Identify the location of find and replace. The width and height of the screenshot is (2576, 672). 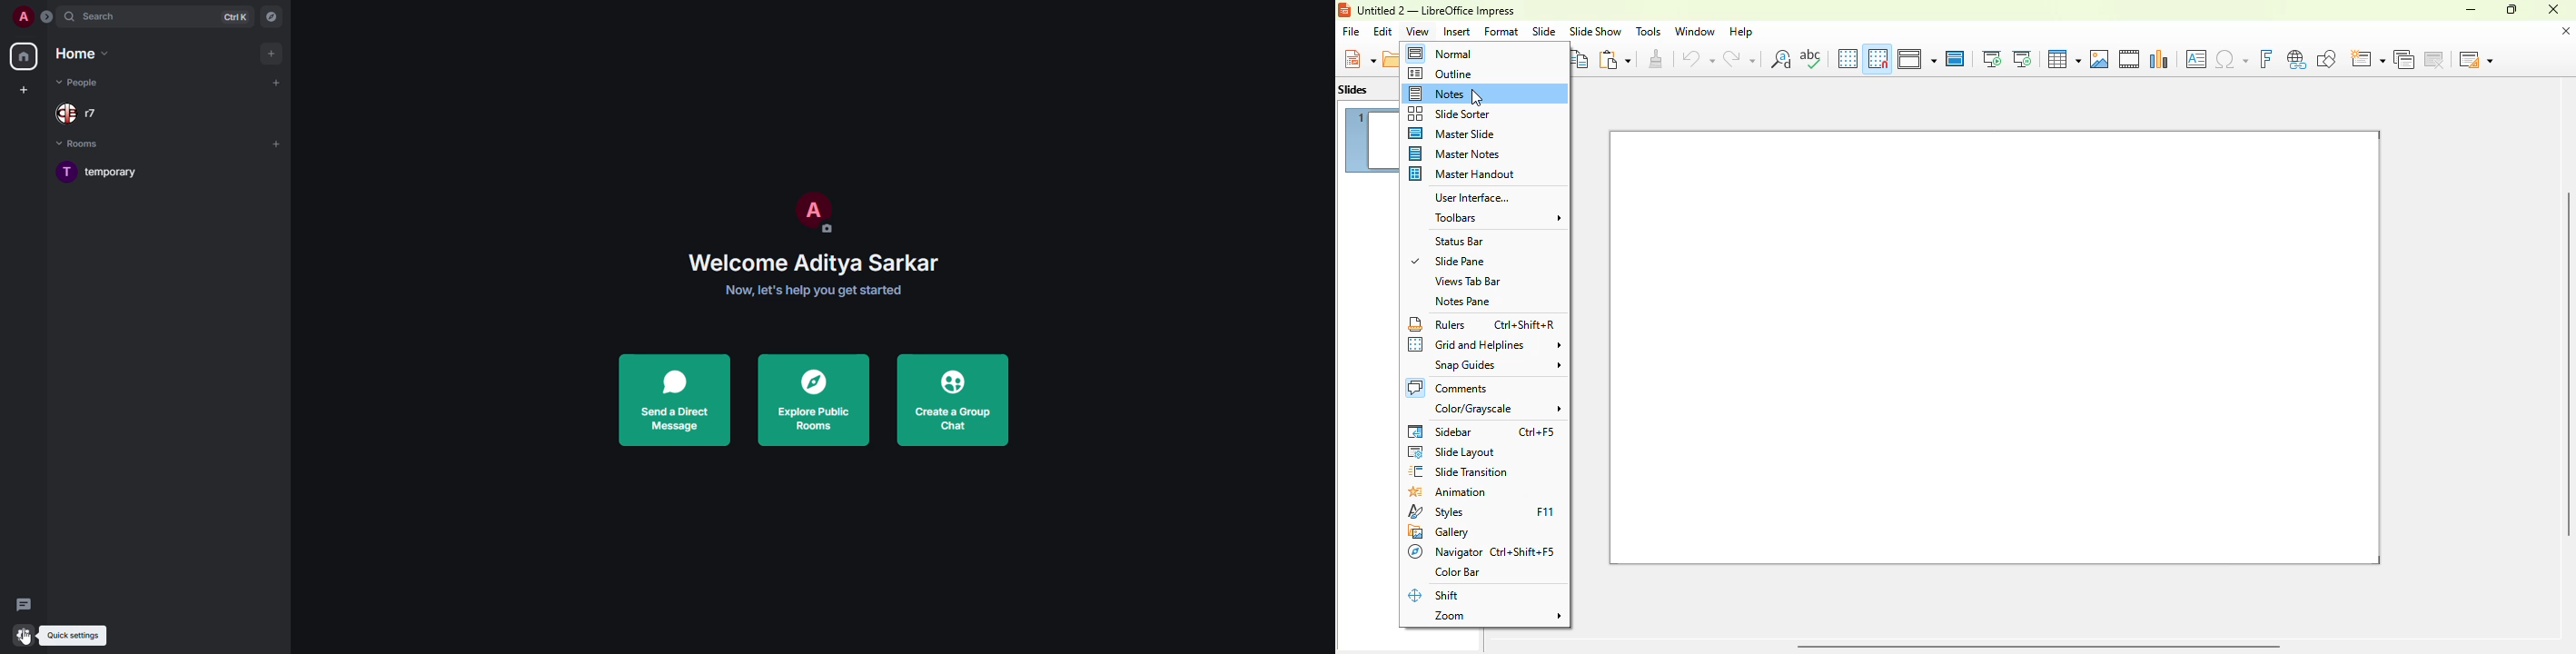
(1781, 58).